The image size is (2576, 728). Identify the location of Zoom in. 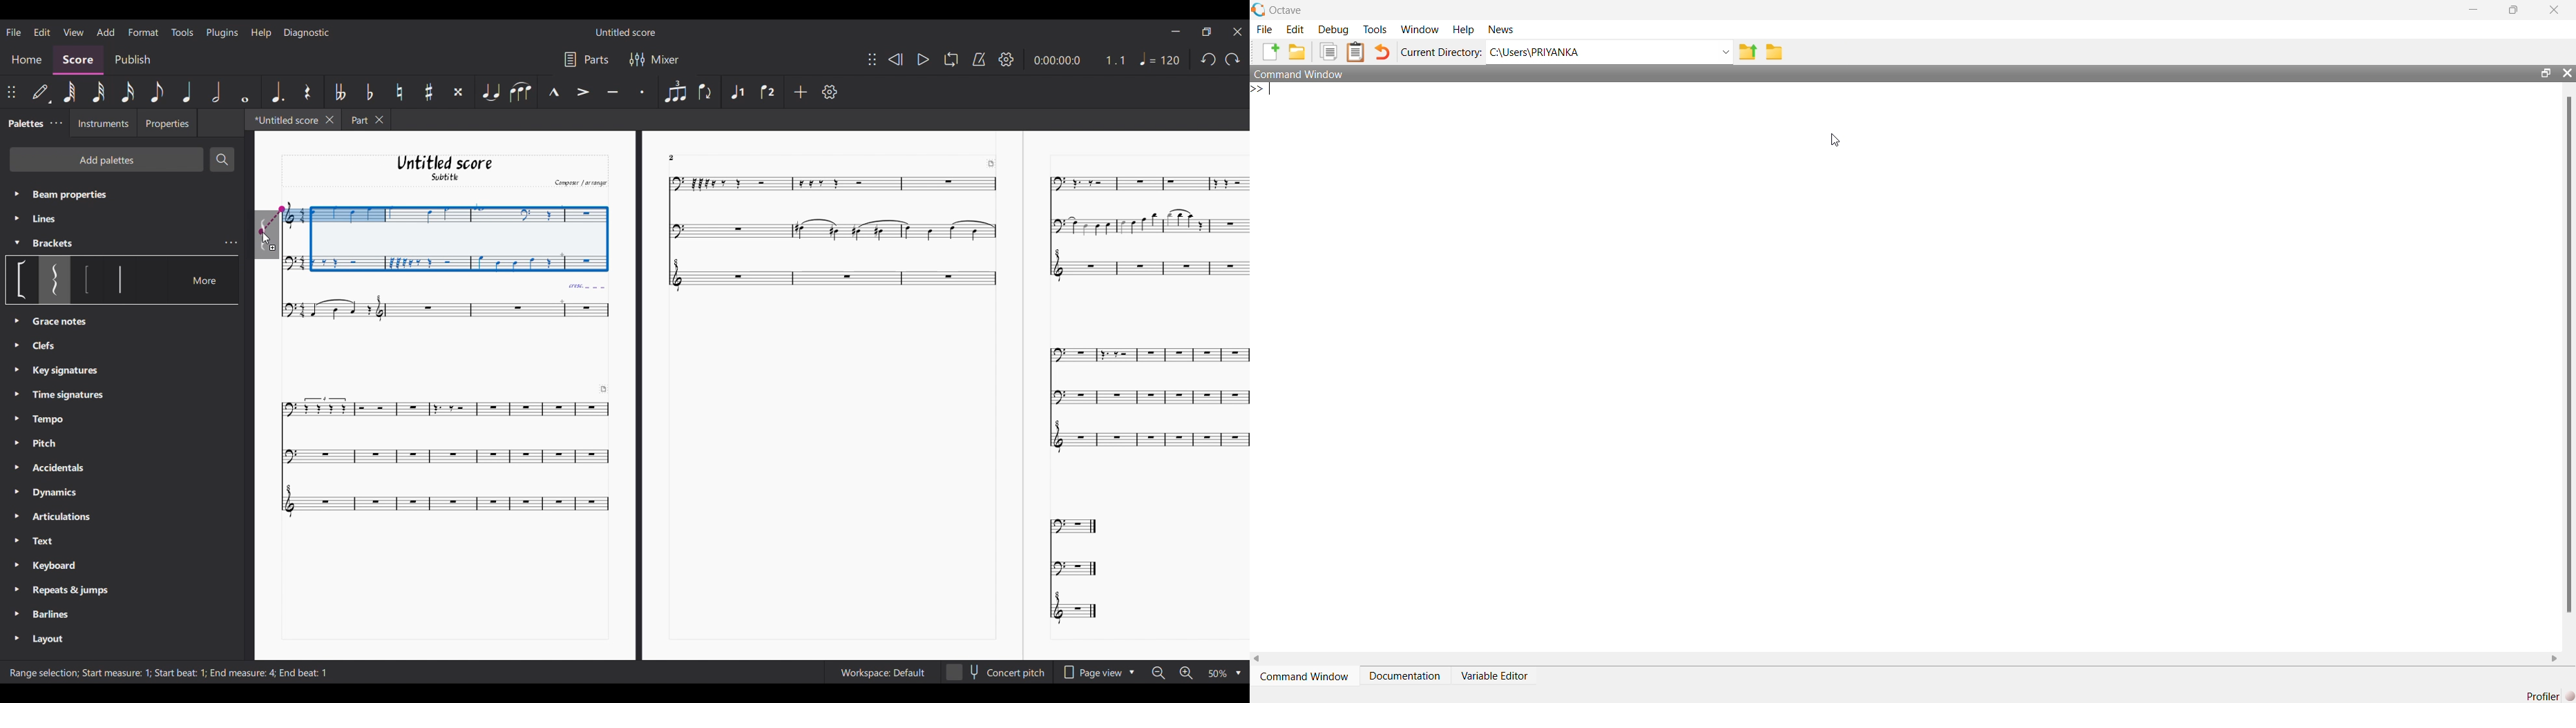
(1186, 673).